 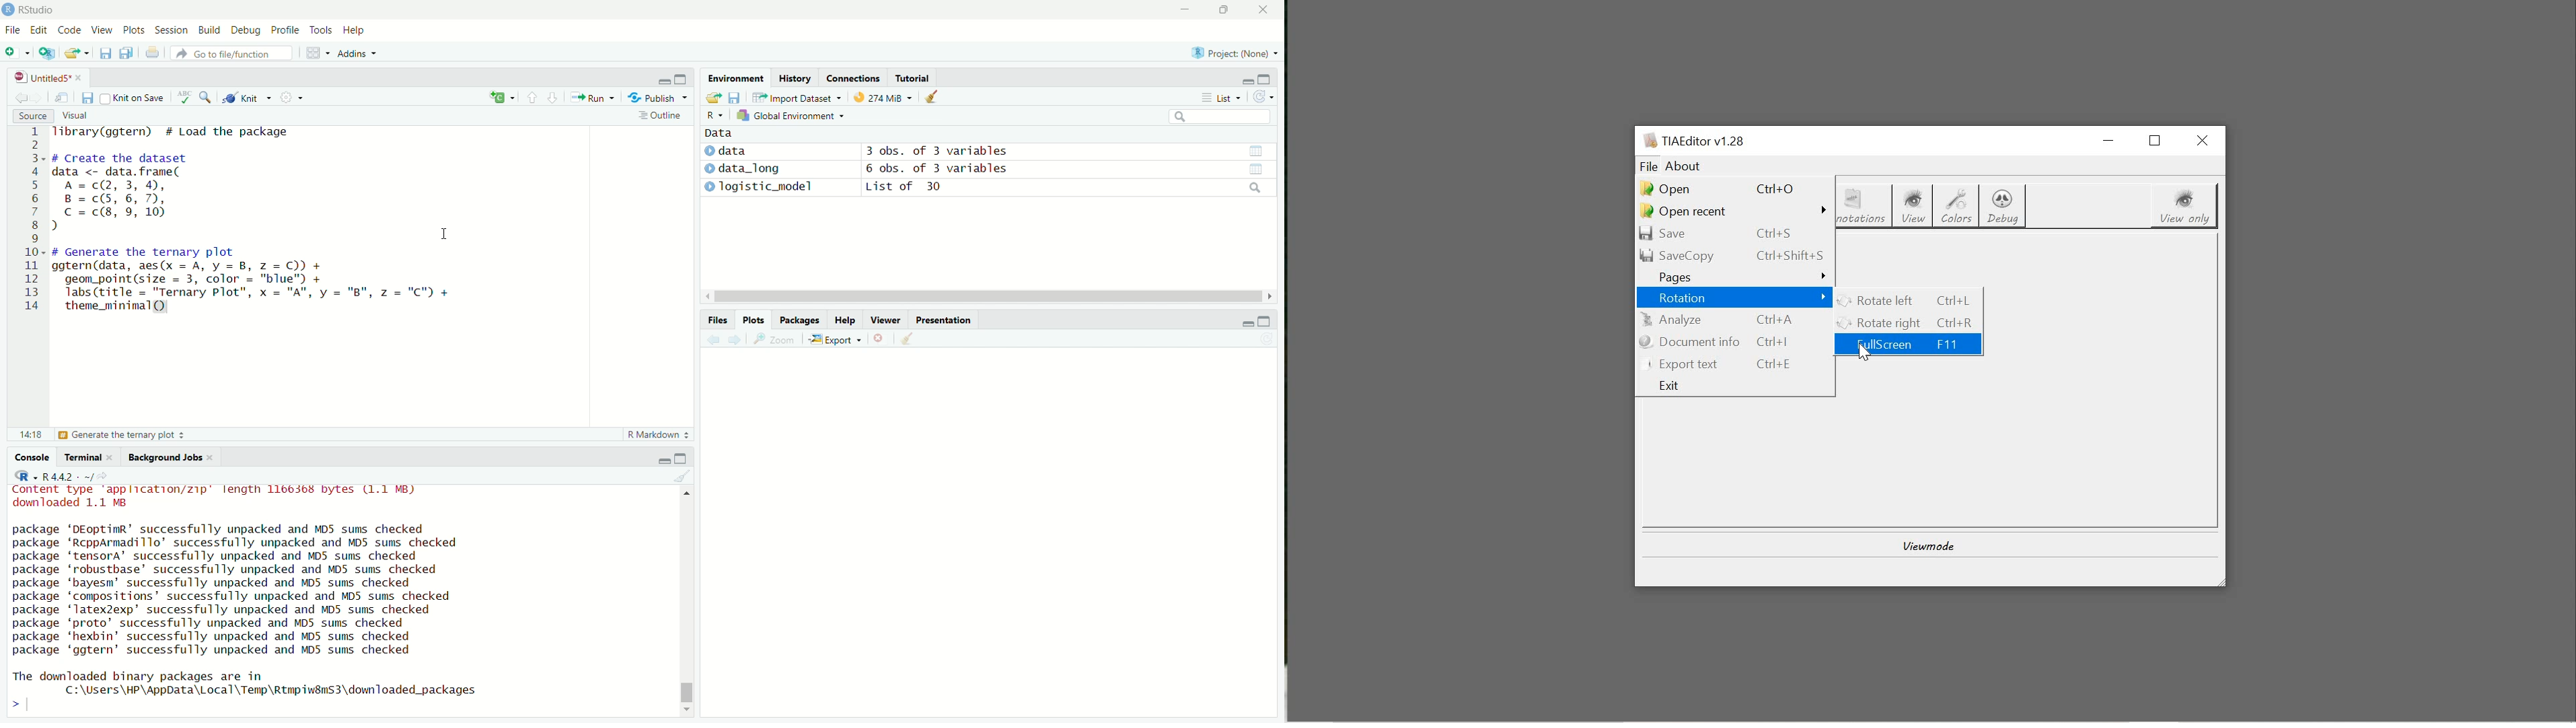 I want to click on library(ggtern) # Load the package
# Create the dataset
data <- data.frame(
A=c, 3,4,
B =c(5, 6, 7),
C =c(8, 9, 10)
)
I
# Generate the ternary plot
ggtern(data, aes(x = A, y = B, z = 0) +
geom_point(size = 3, color = "blue") +
labs(title = "Ternary Plot", x = "A", y = "8", z = "C") +
theme_minimal(), so click(x=262, y=225).